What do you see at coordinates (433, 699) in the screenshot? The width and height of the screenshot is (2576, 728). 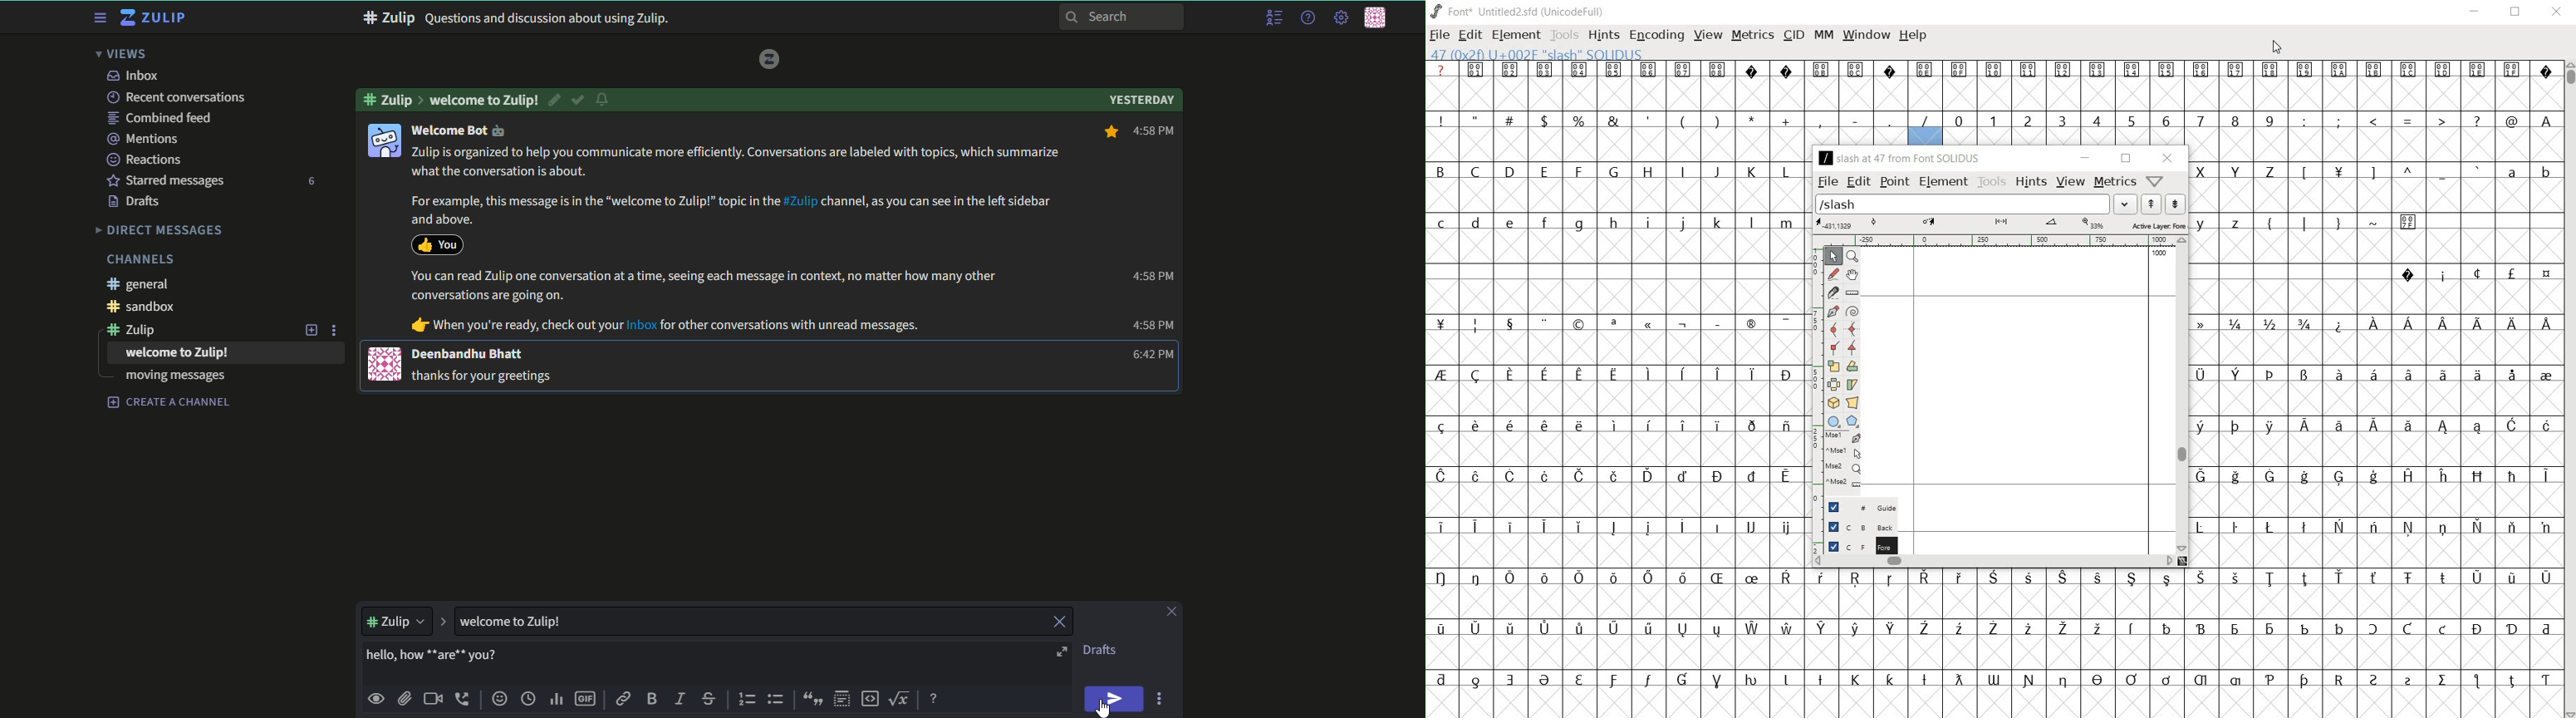 I see `add video call` at bounding box center [433, 699].